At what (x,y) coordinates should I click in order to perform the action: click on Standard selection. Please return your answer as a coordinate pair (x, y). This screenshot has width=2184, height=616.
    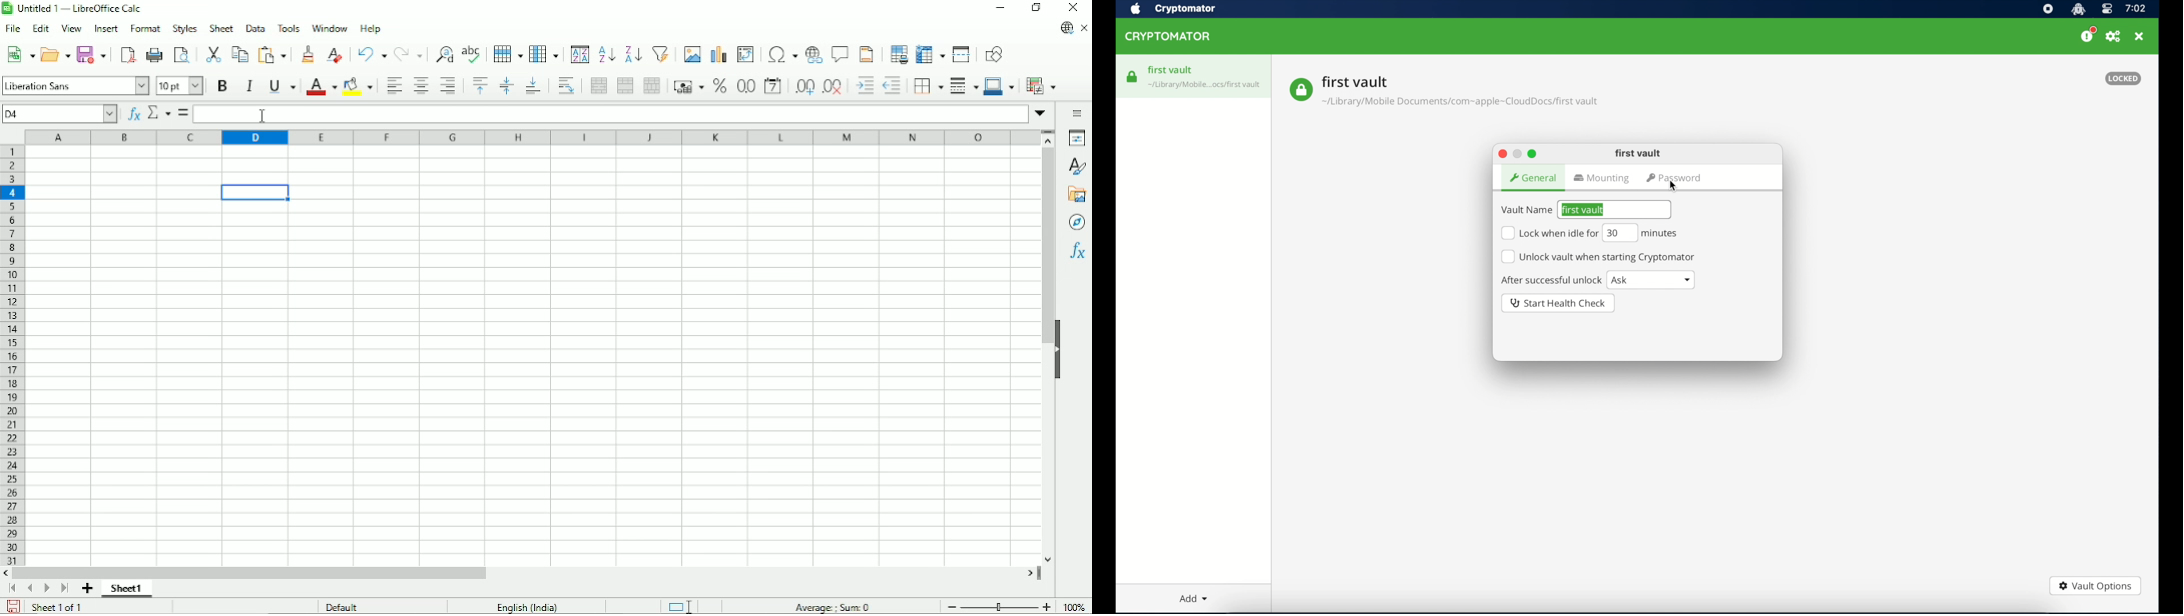
    Looking at the image, I should click on (681, 605).